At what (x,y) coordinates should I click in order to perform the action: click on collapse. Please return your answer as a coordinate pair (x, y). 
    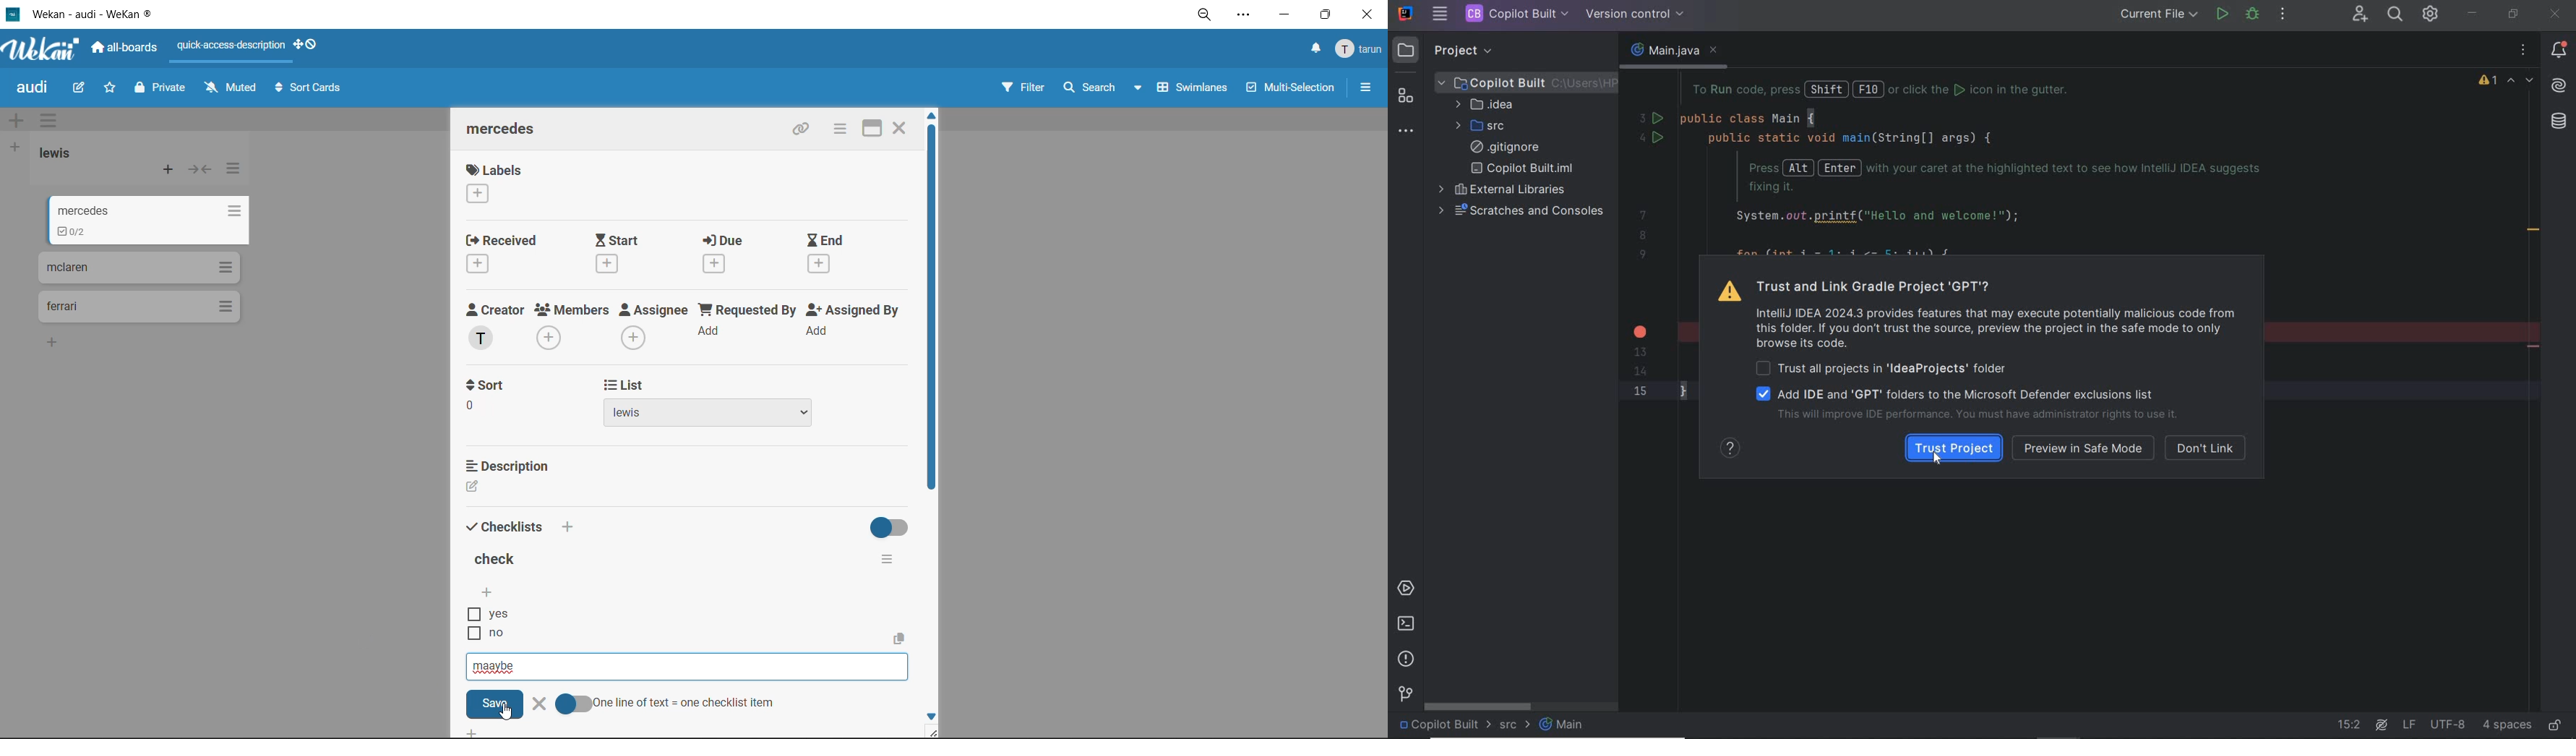
    Looking at the image, I should click on (199, 170).